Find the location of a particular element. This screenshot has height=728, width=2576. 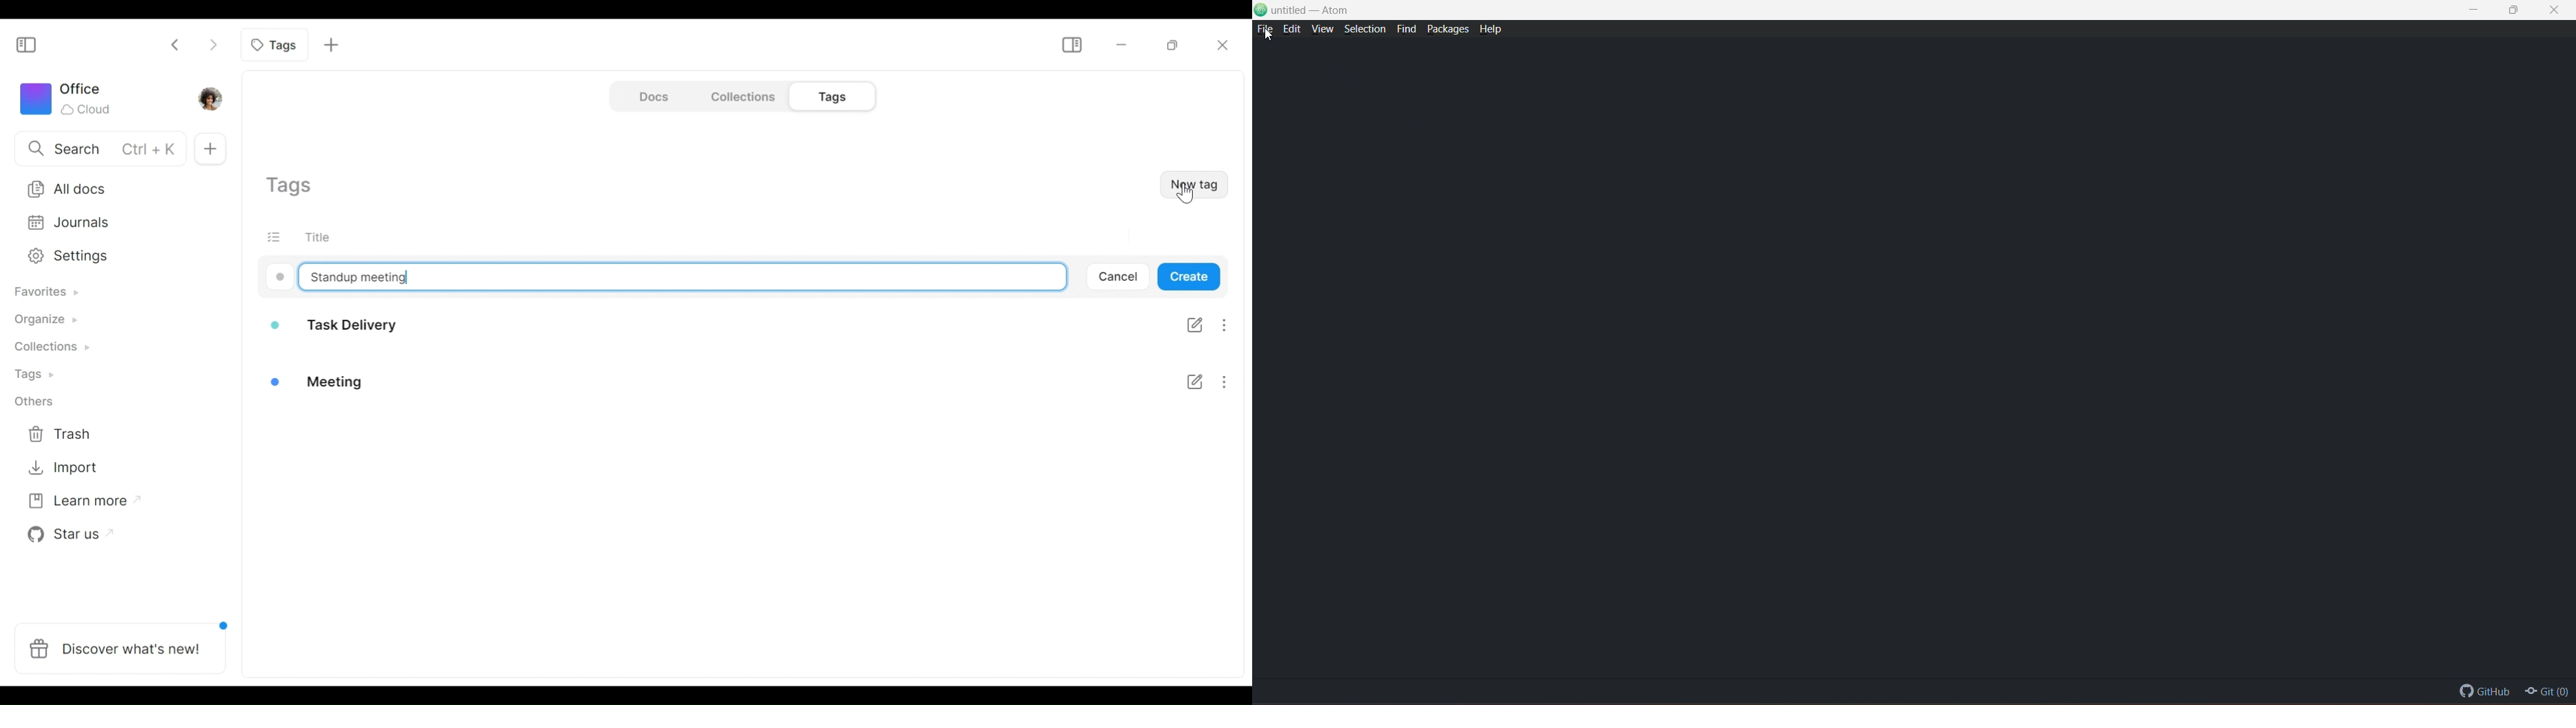

More options is located at coordinates (1231, 352).